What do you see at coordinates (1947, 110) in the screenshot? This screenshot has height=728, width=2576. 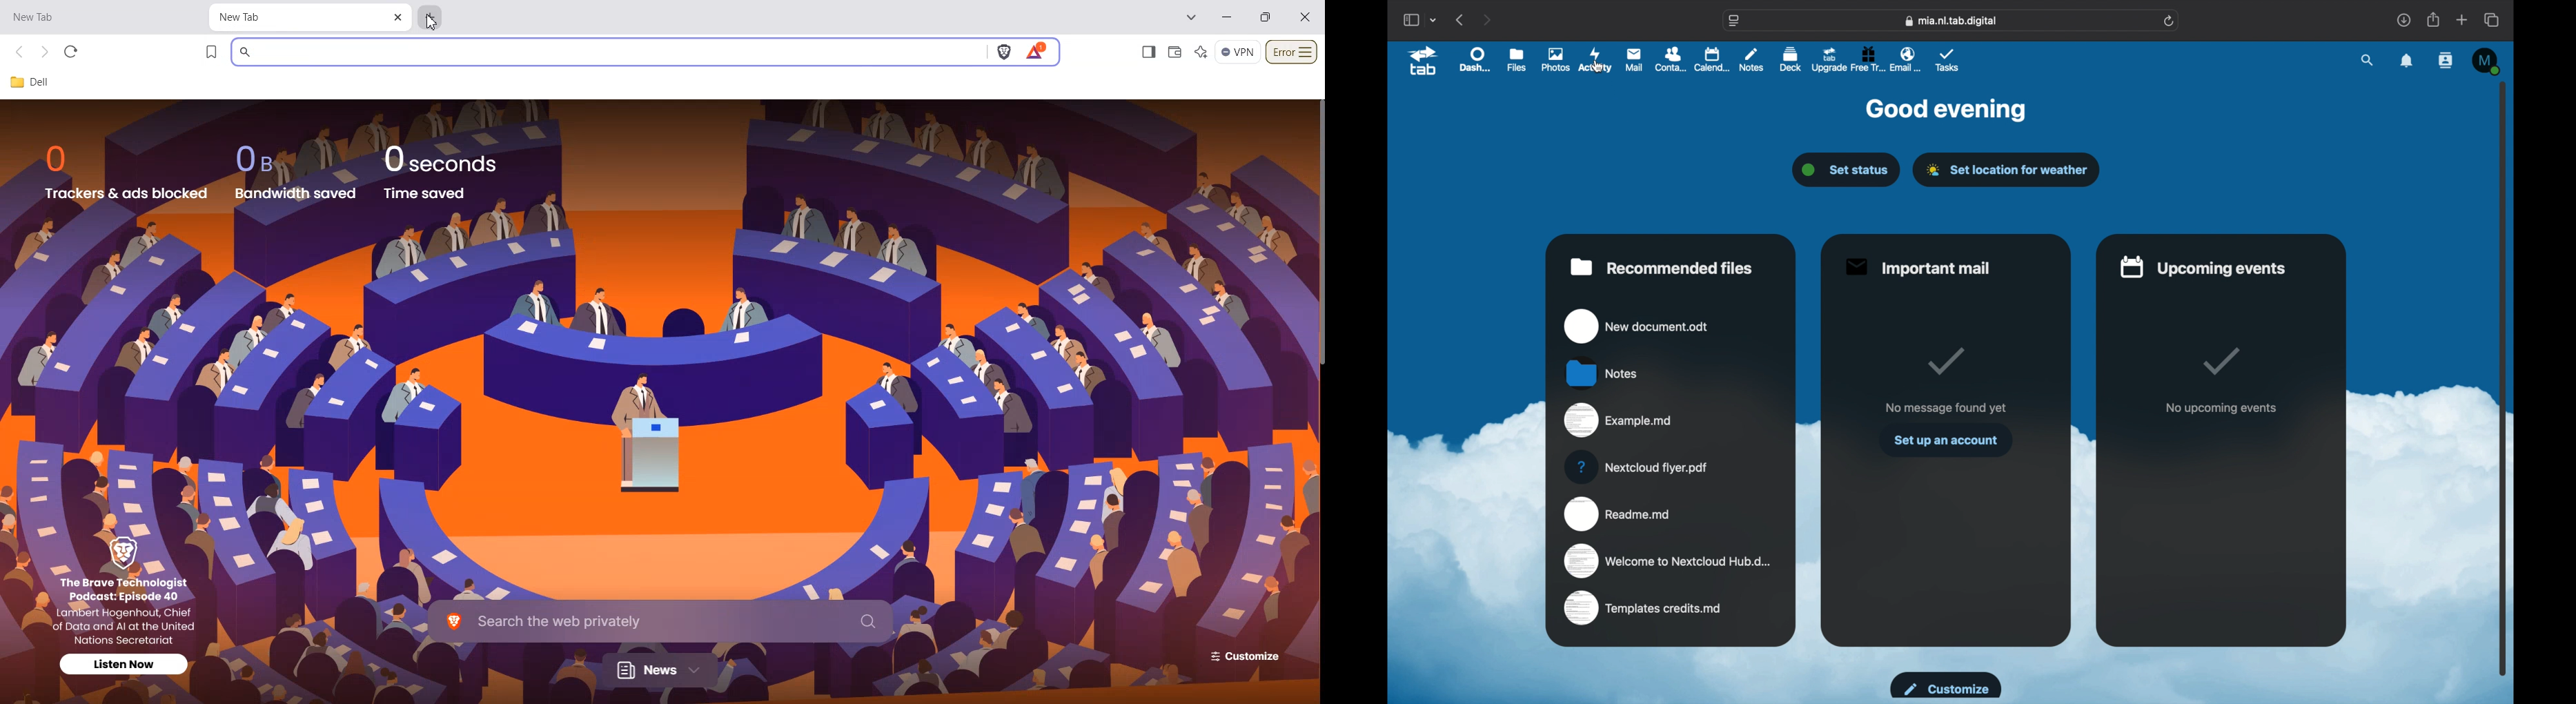 I see `good evening` at bounding box center [1947, 110].